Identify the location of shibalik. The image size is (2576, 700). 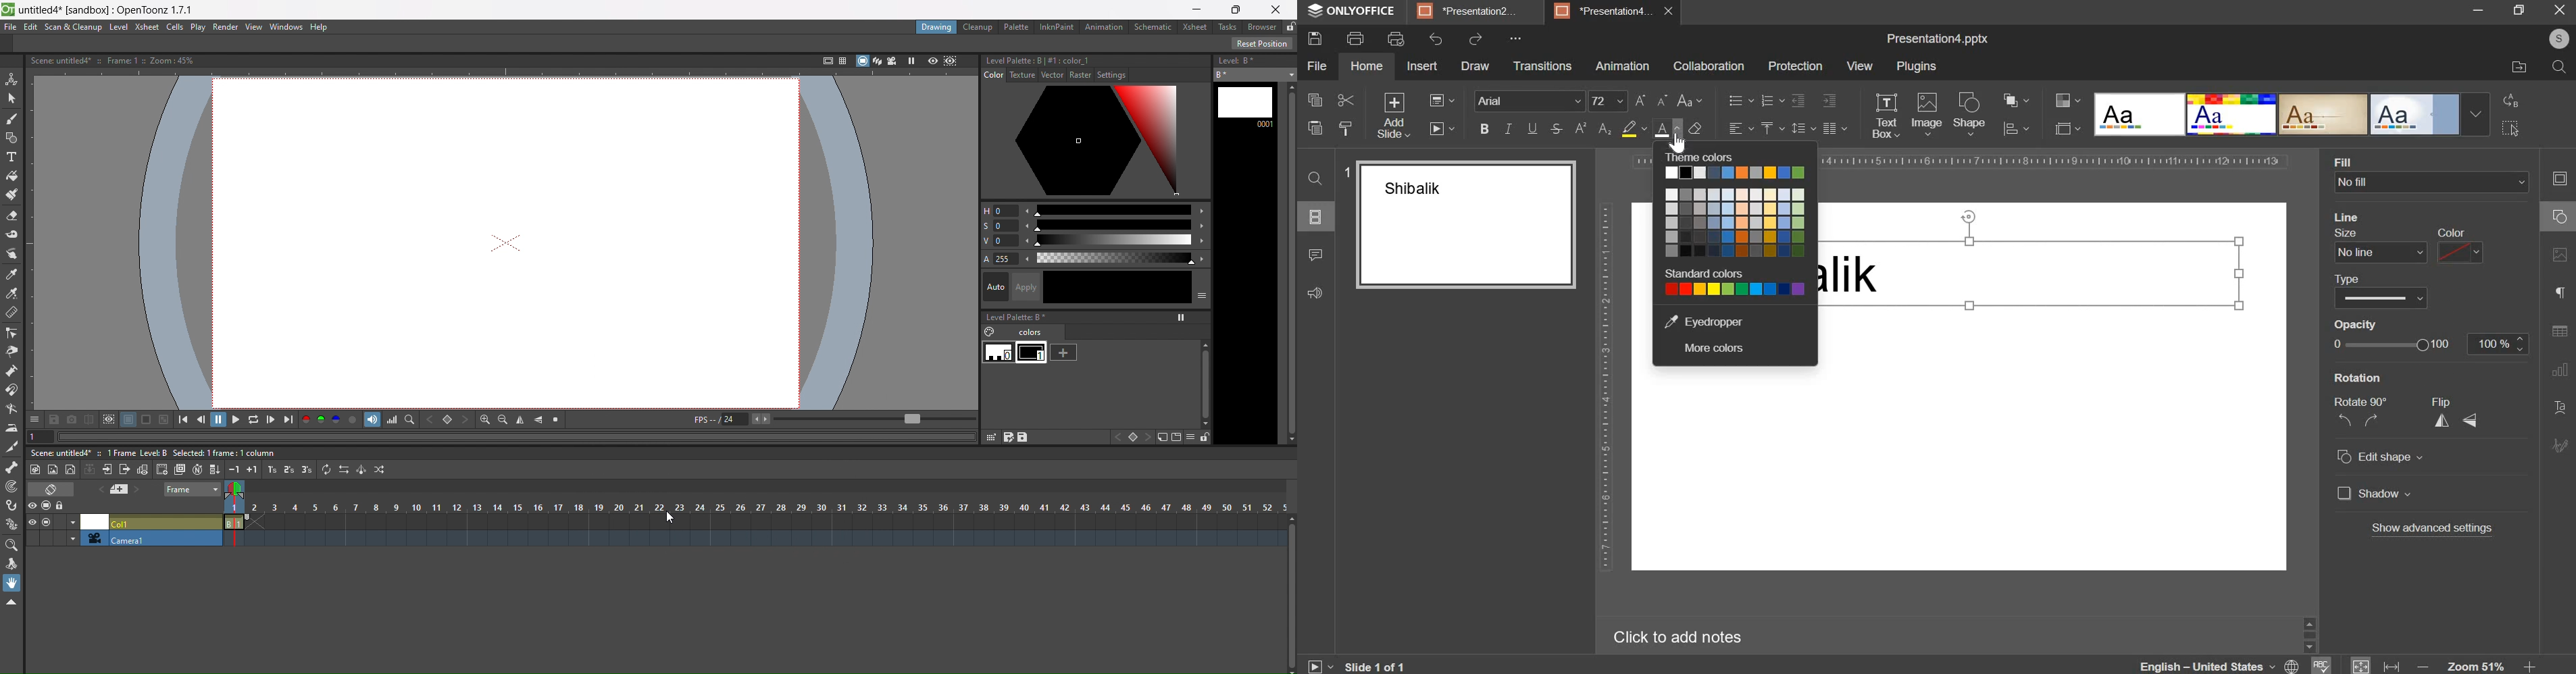
(1854, 279).